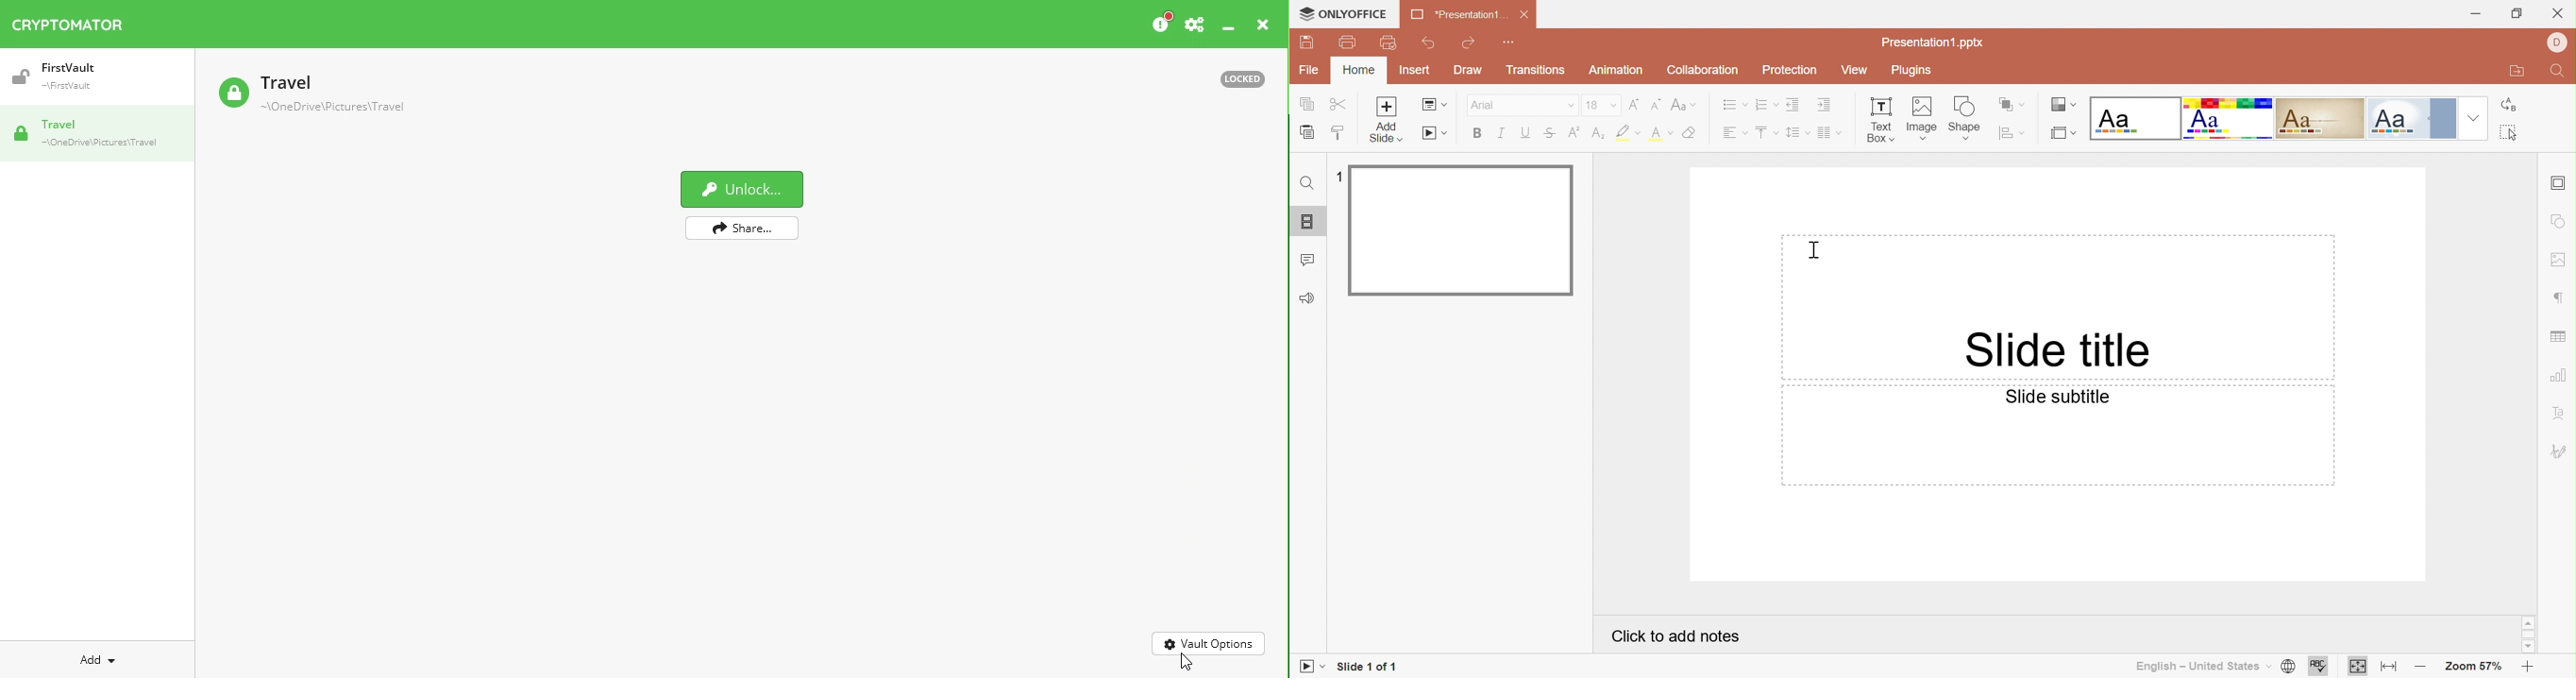 The image size is (2576, 700). What do you see at coordinates (1571, 106) in the screenshot?
I see `Drop Down` at bounding box center [1571, 106].